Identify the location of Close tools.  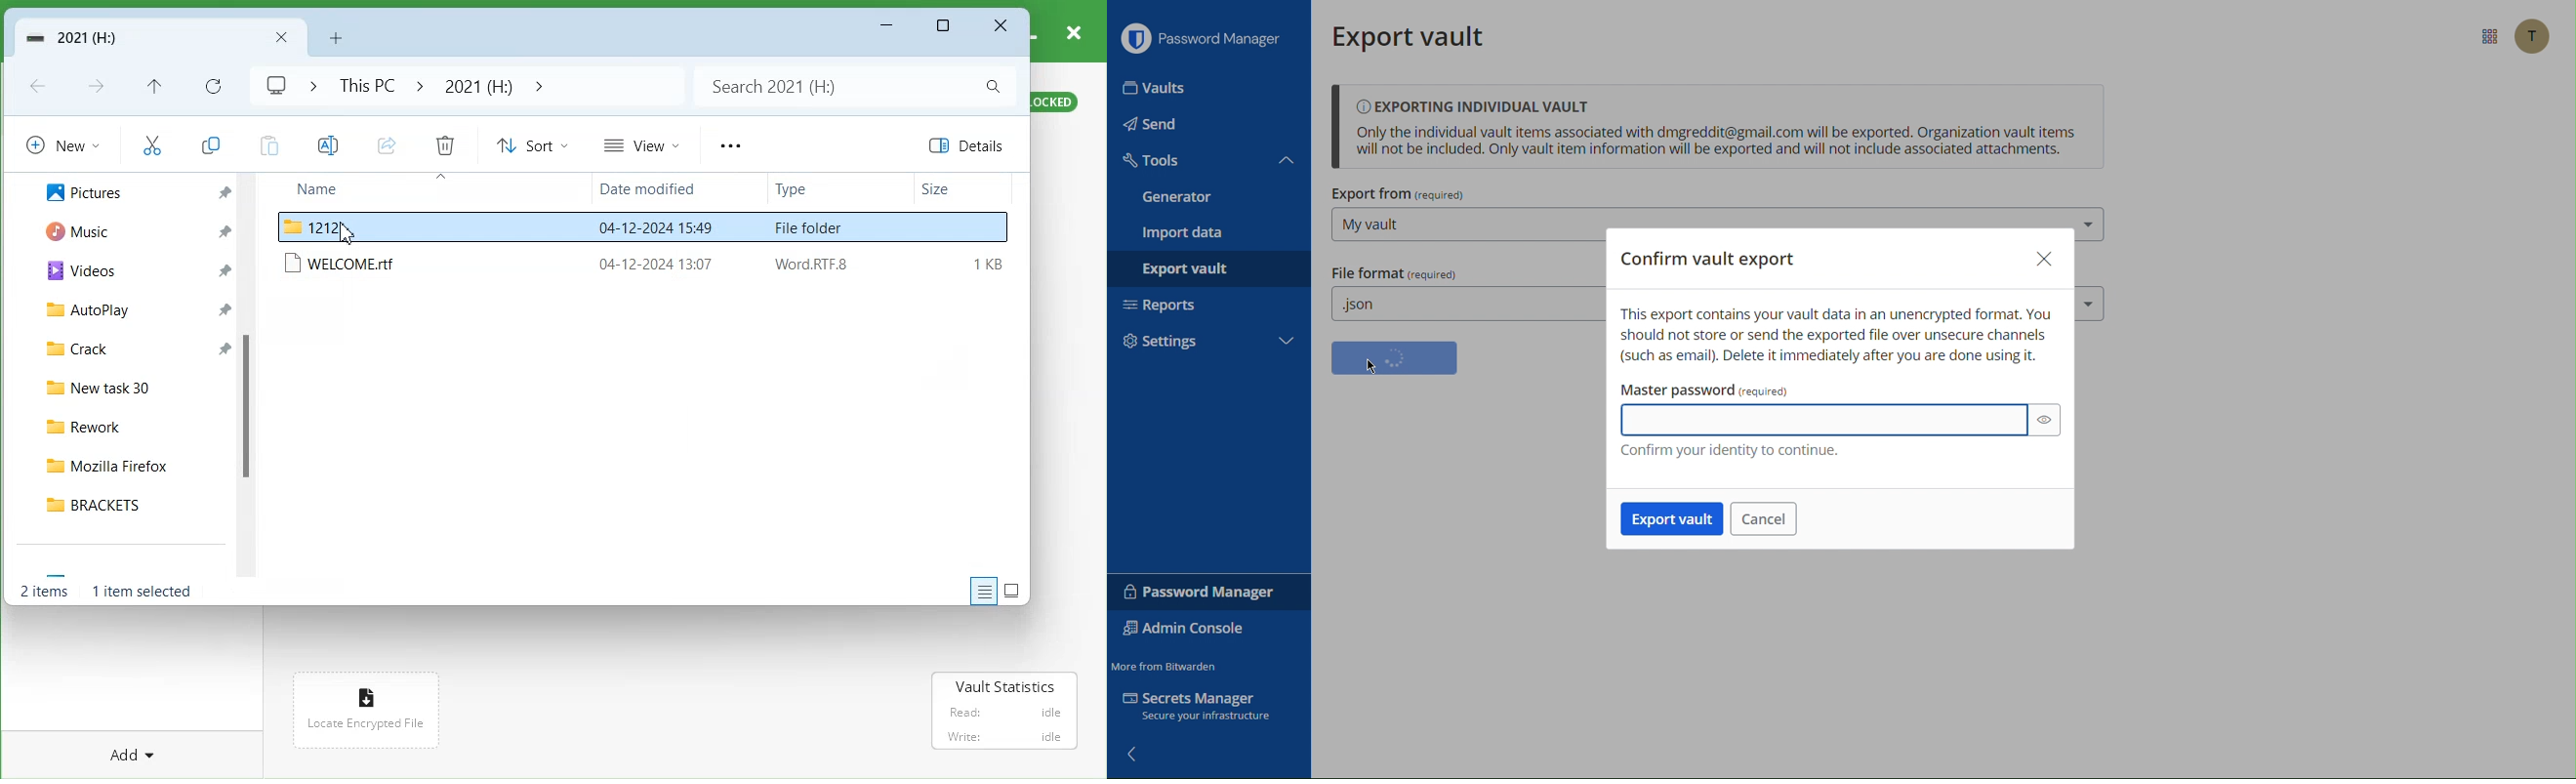
(1287, 160).